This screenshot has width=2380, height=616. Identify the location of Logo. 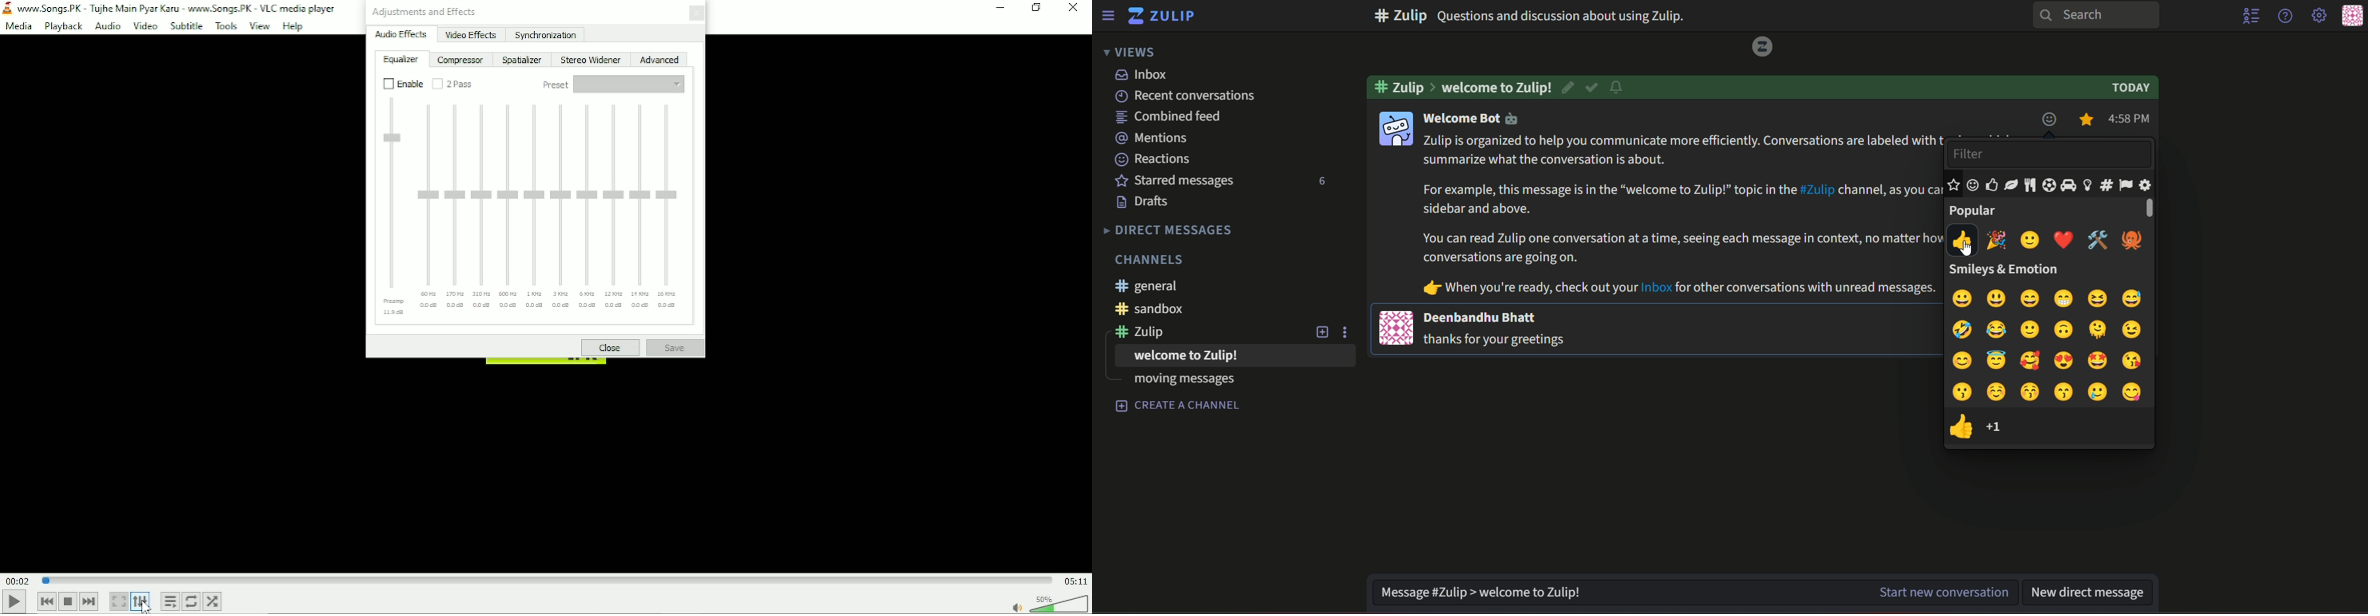
(1764, 48).